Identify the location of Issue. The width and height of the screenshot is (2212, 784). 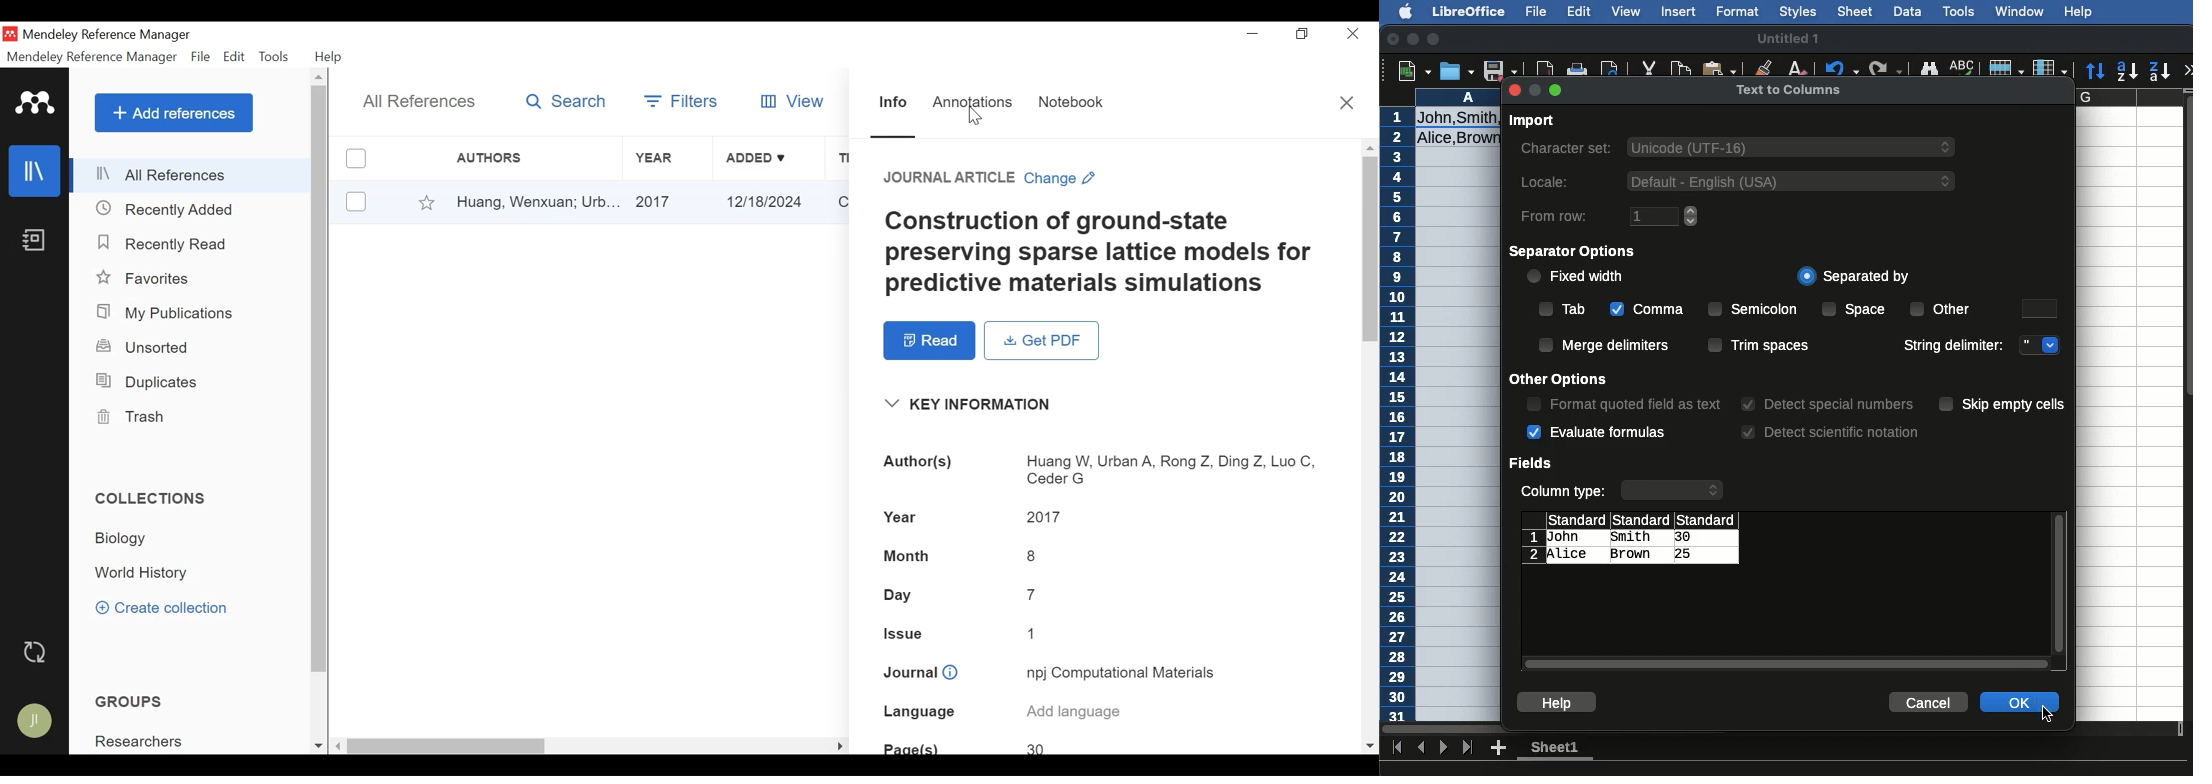
(906, 632).